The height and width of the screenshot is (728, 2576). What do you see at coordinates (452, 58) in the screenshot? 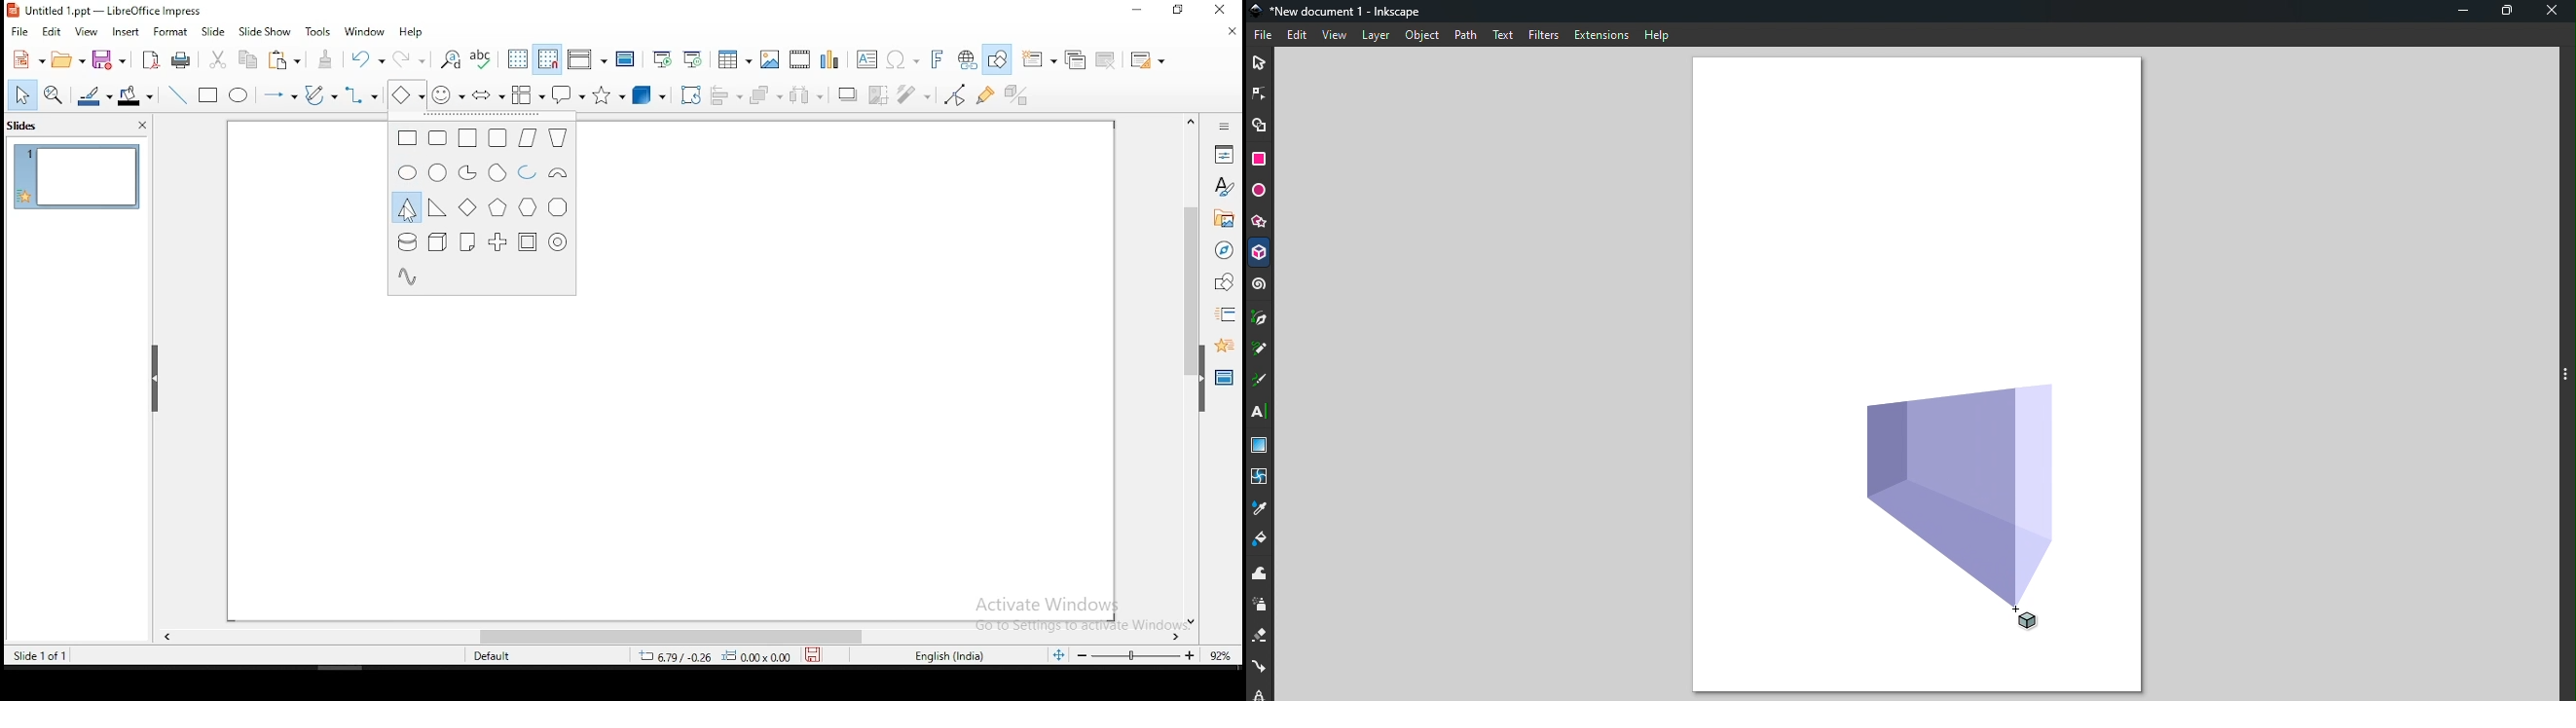
I see `find and replace` at bounding box center [452, 58].